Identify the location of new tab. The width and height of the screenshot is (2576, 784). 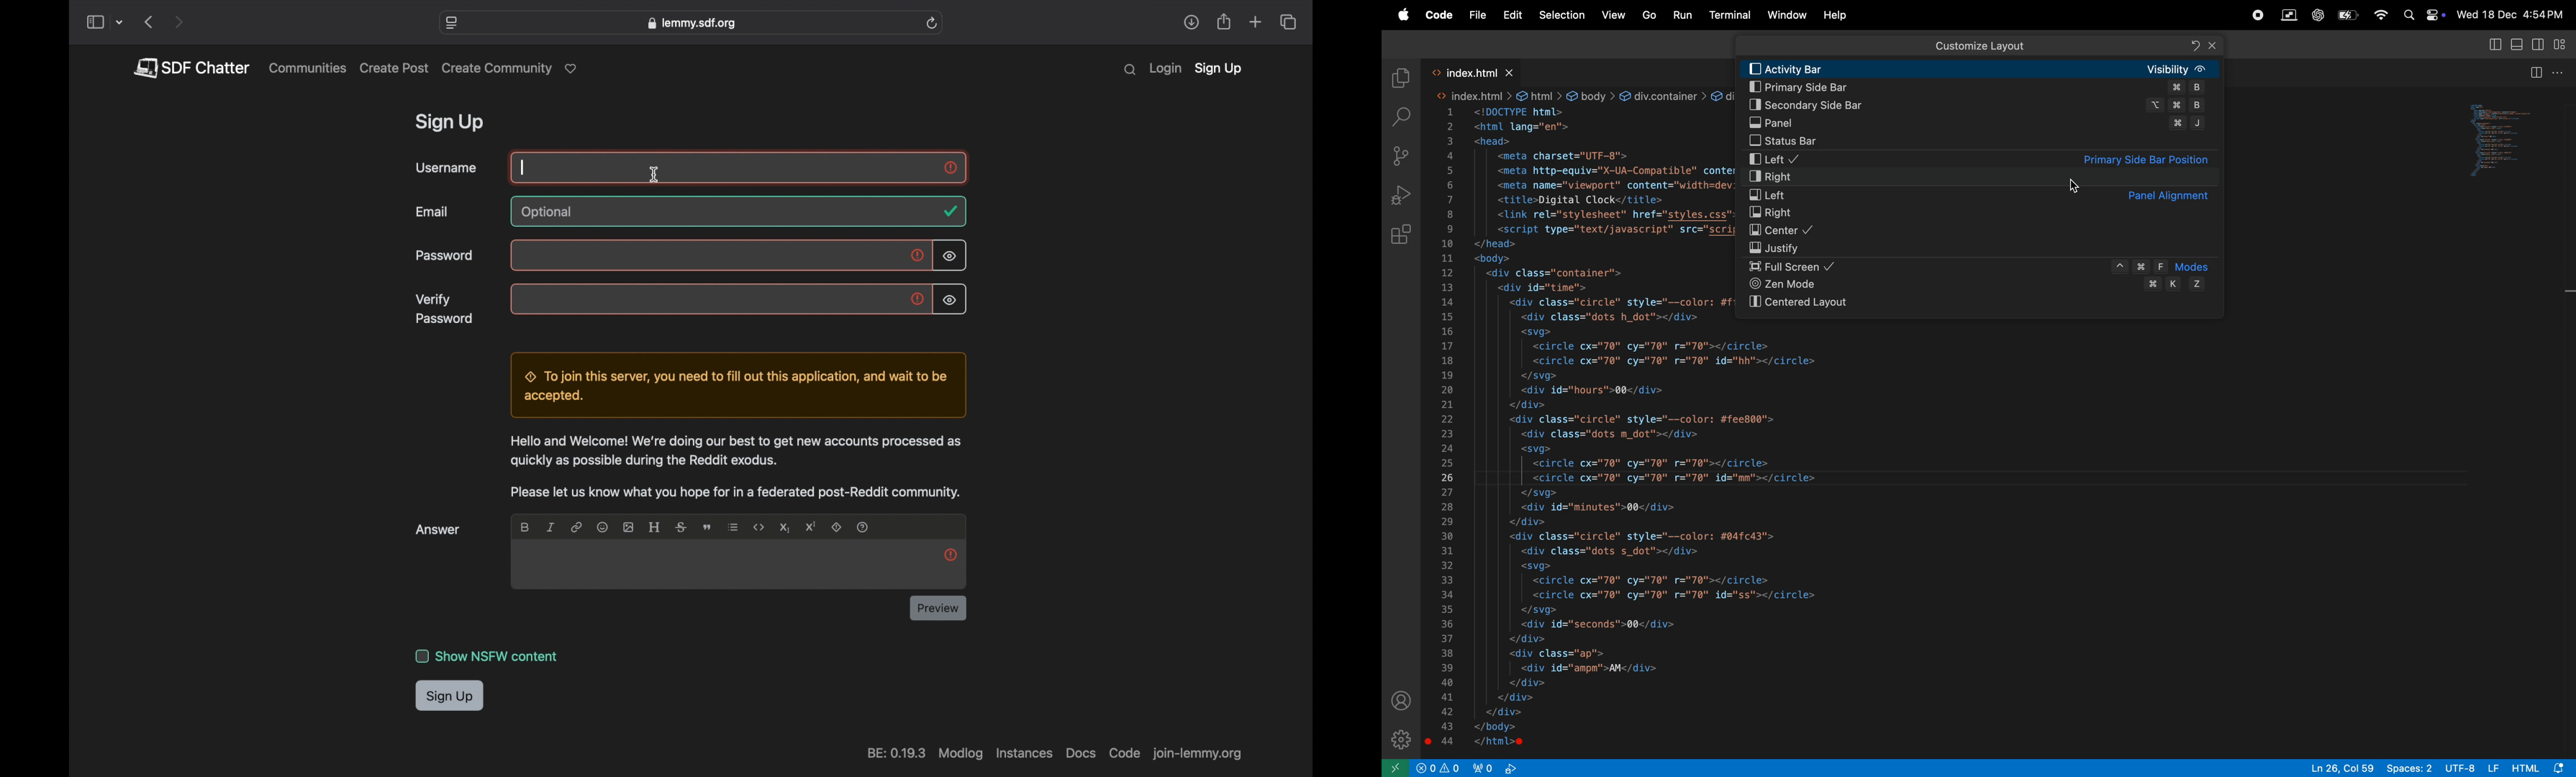
(1256, 22).